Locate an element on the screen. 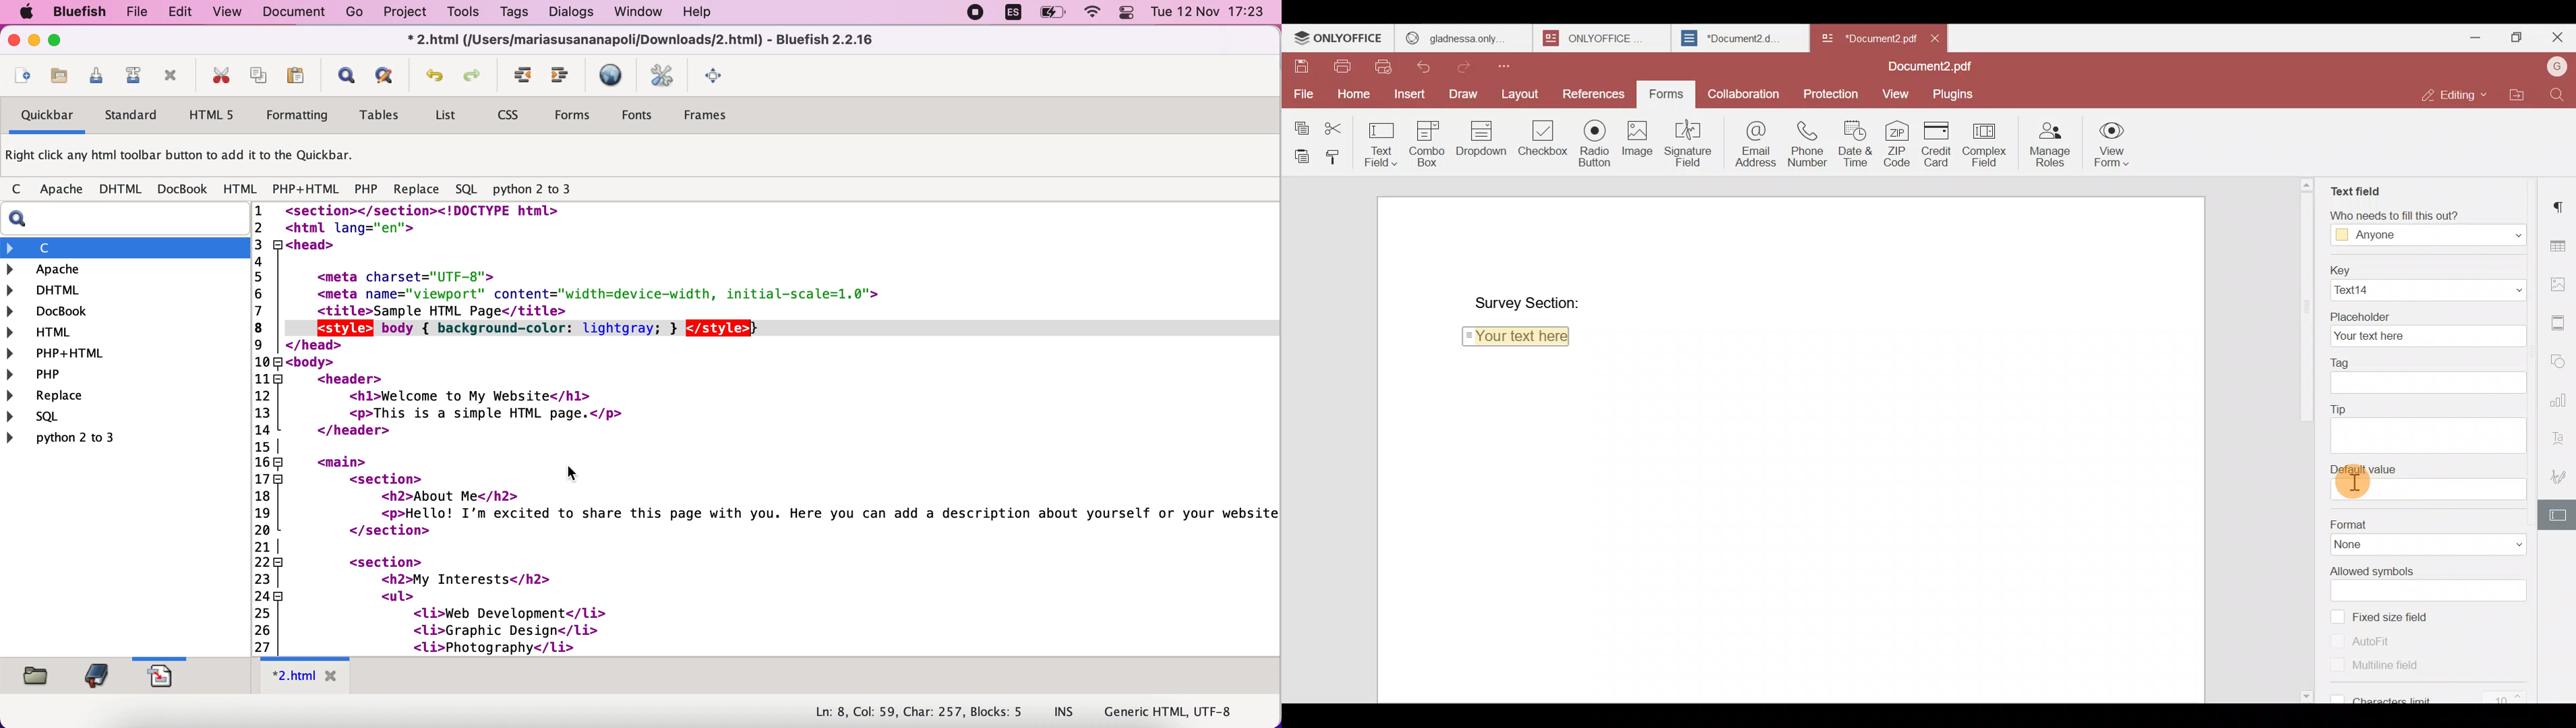 The width and height of the screenshot is (2576, 728). Multiline field is located at coordinates (2393, 670).